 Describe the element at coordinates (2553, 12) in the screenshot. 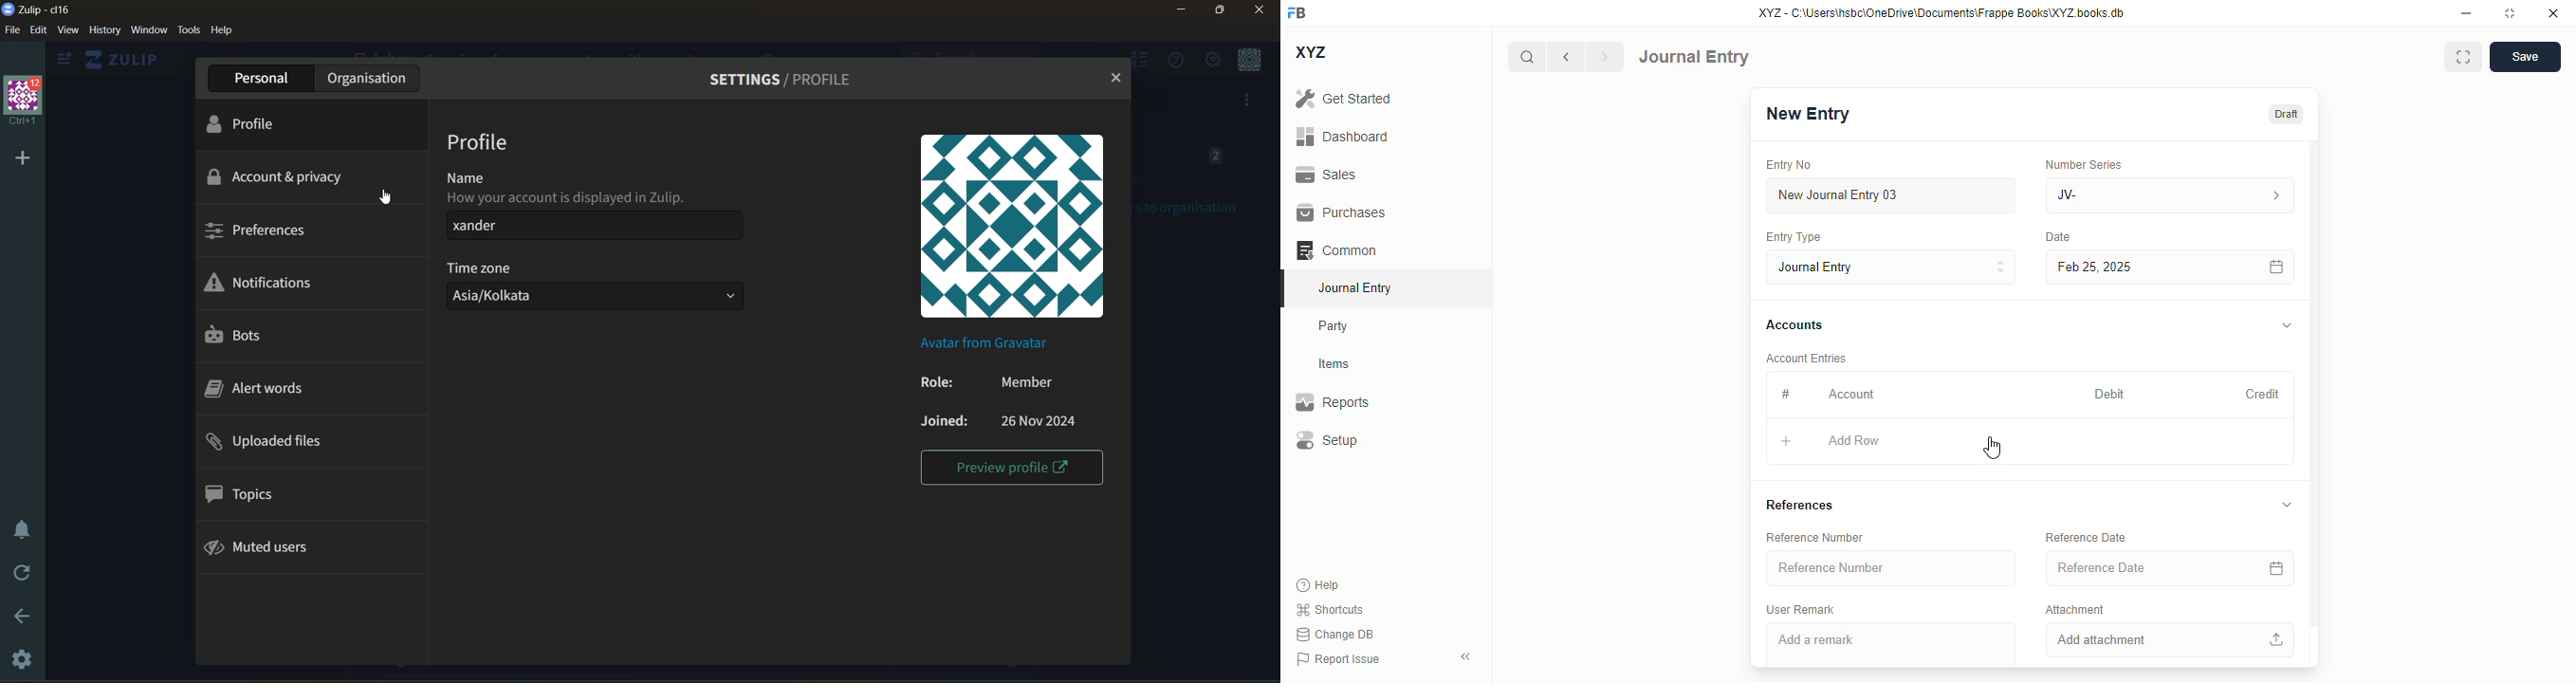

I see `close` at that location.